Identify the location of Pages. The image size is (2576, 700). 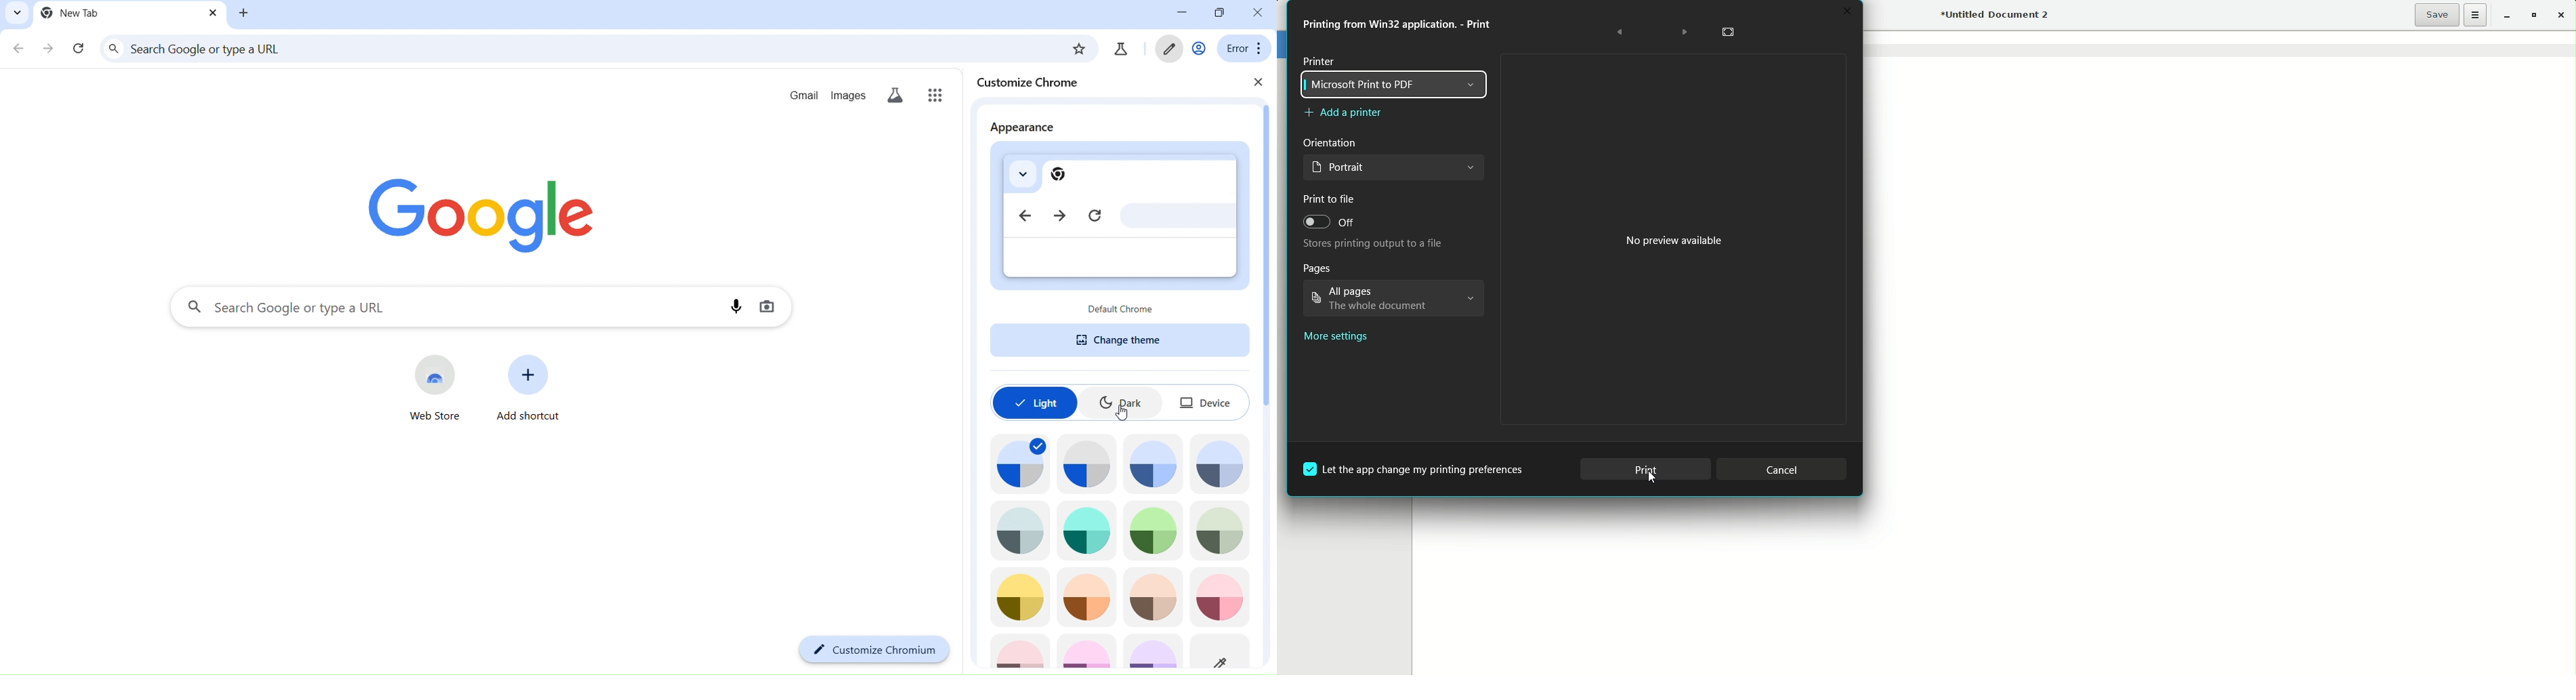
(1317, 269).